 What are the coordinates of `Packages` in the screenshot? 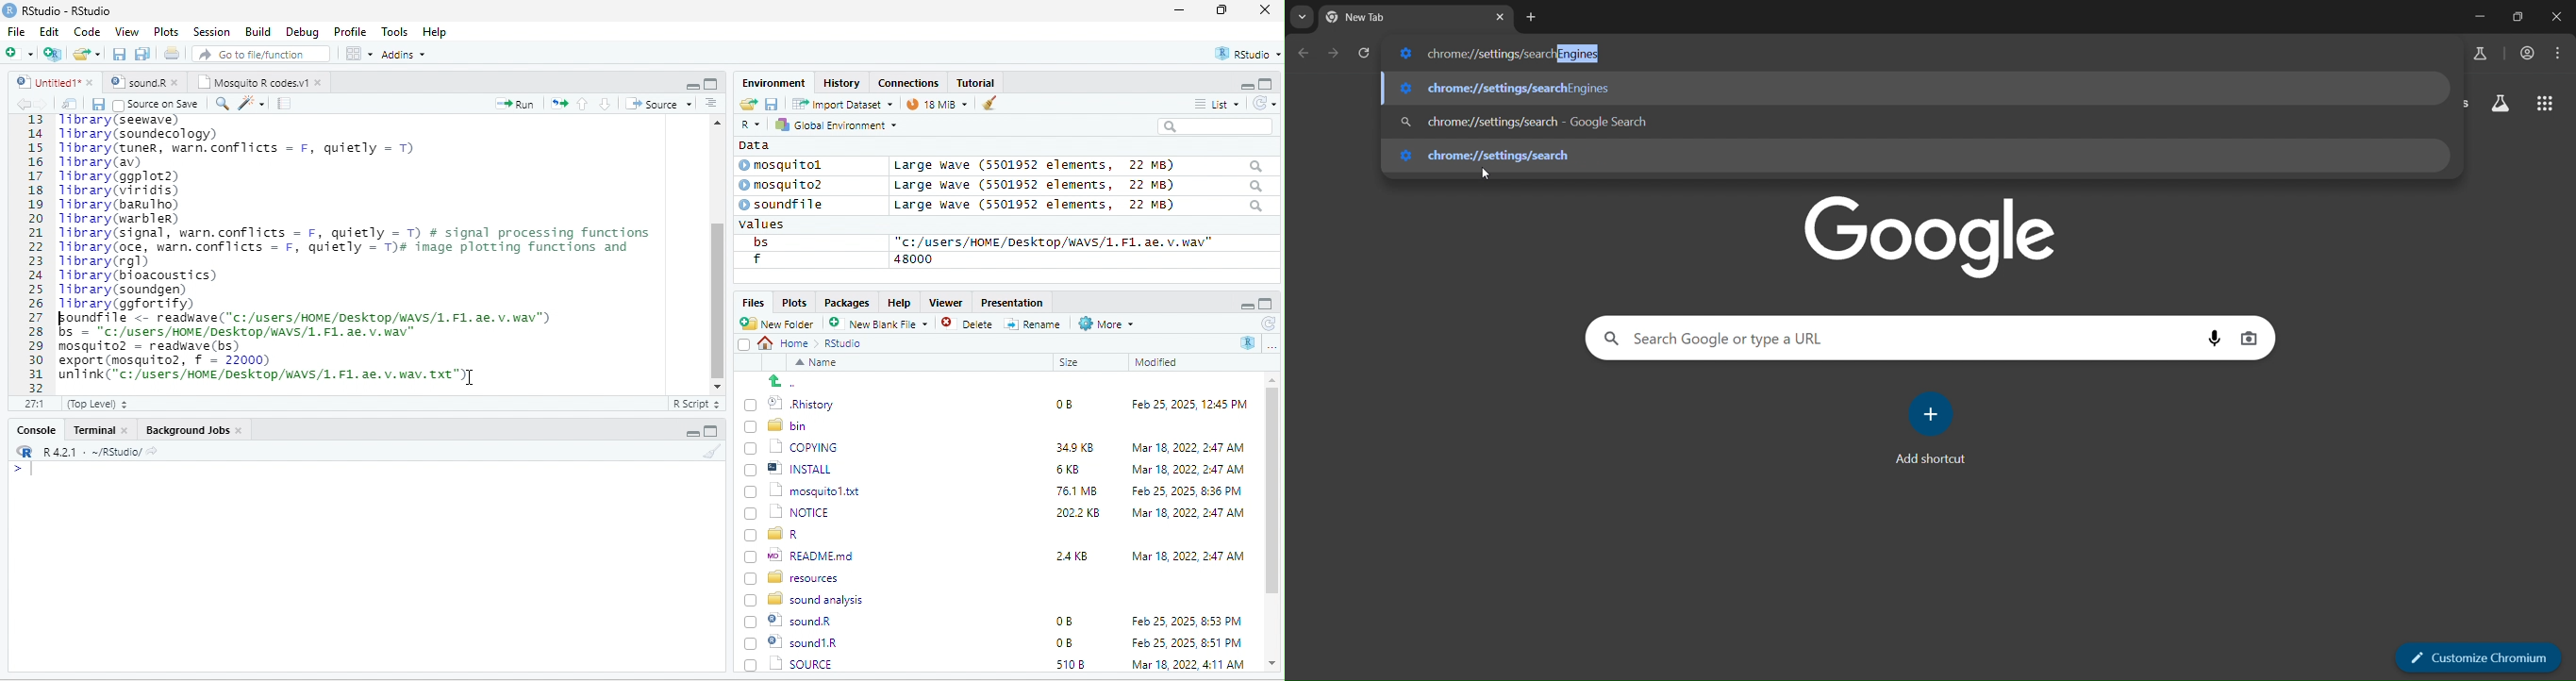 It's located at (850, 302).